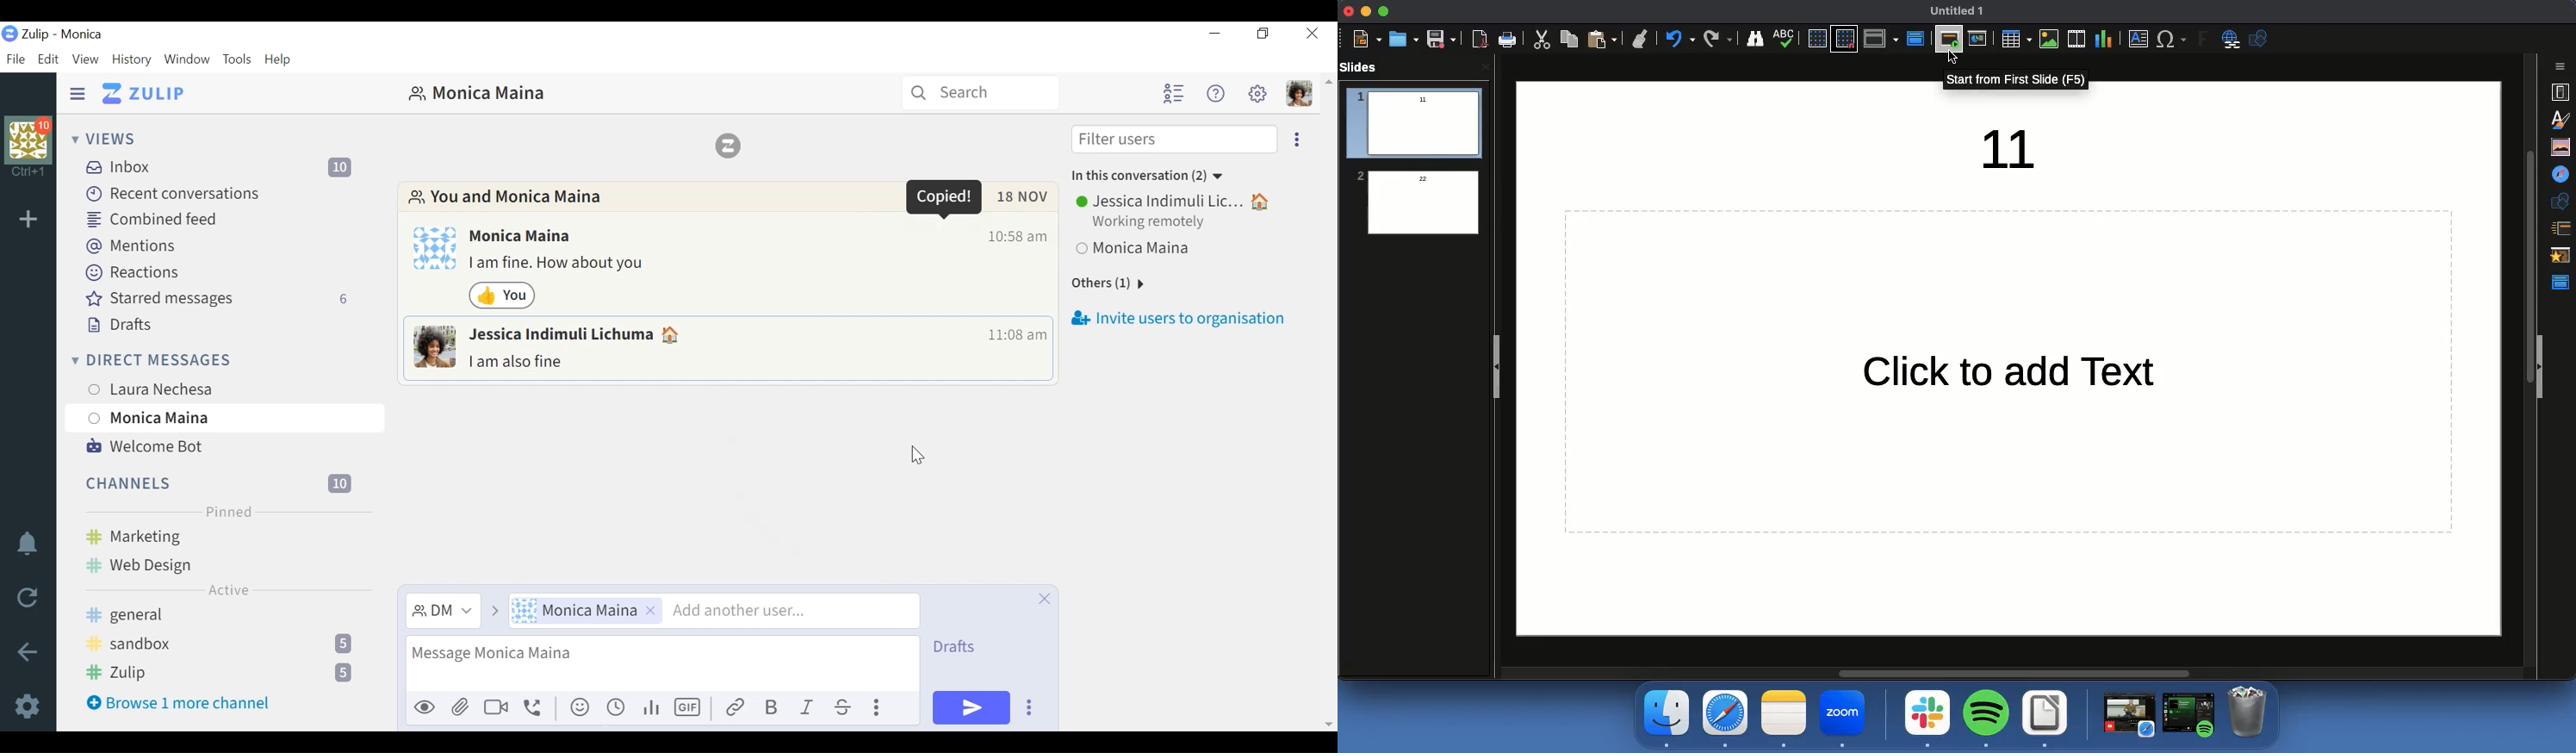 The image size is (2576, 756). What do you see at coordinates (1298, 93) in the screenshot?
I see `Personal menu` at bounding box center [1298, 93].